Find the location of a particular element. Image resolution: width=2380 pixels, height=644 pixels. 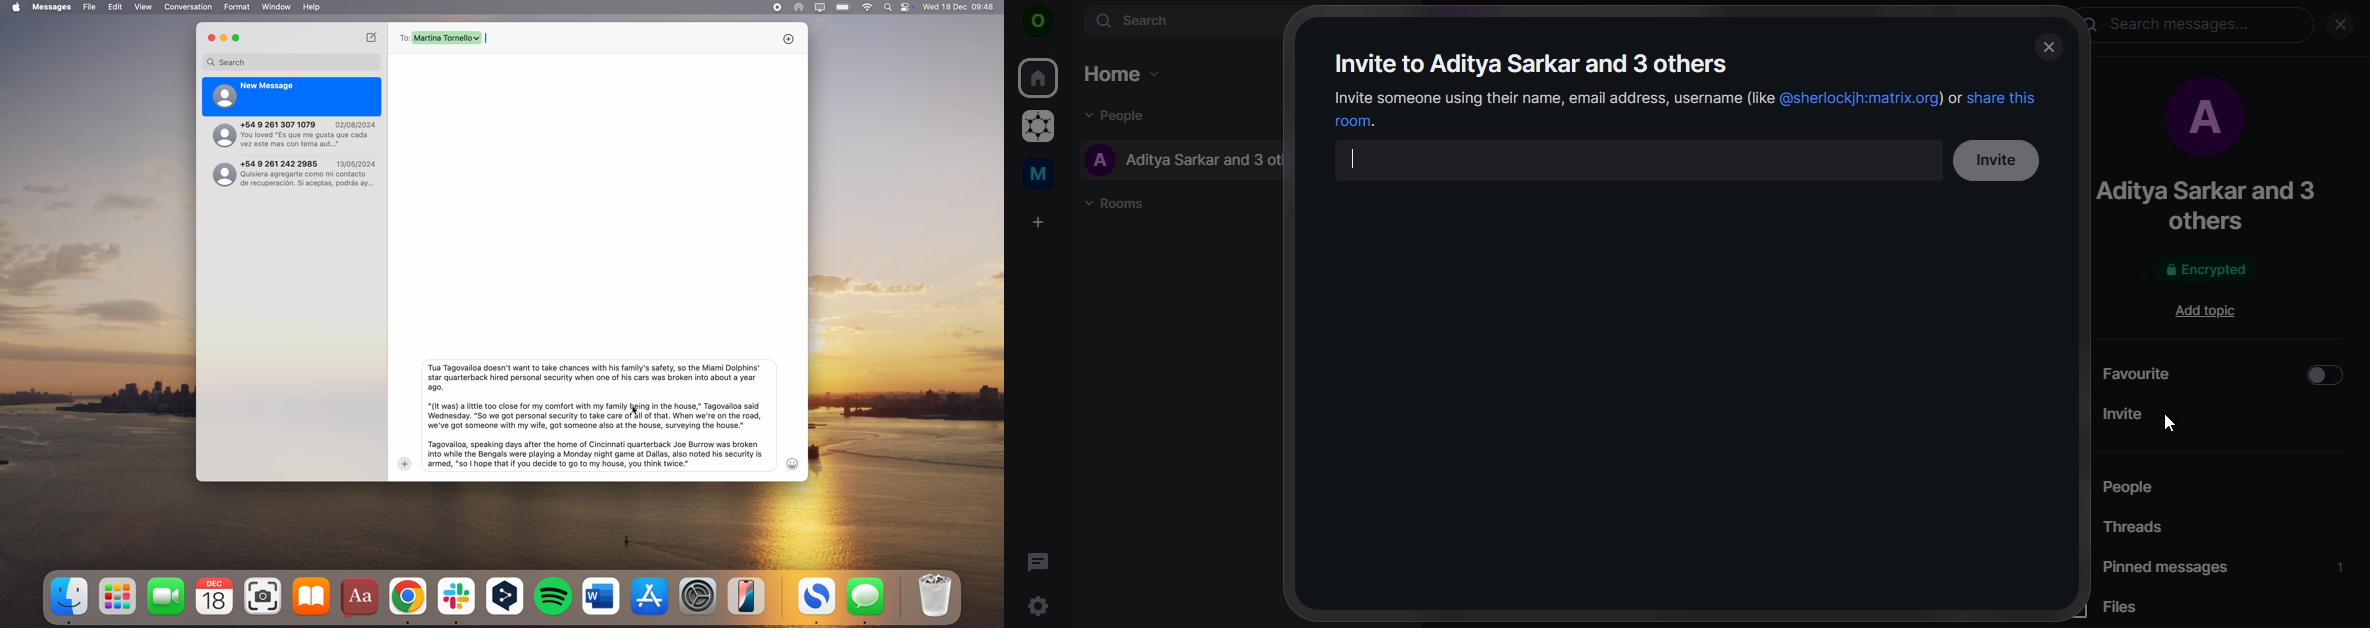

message from +549612422985 is located at coordinates (296, 172).